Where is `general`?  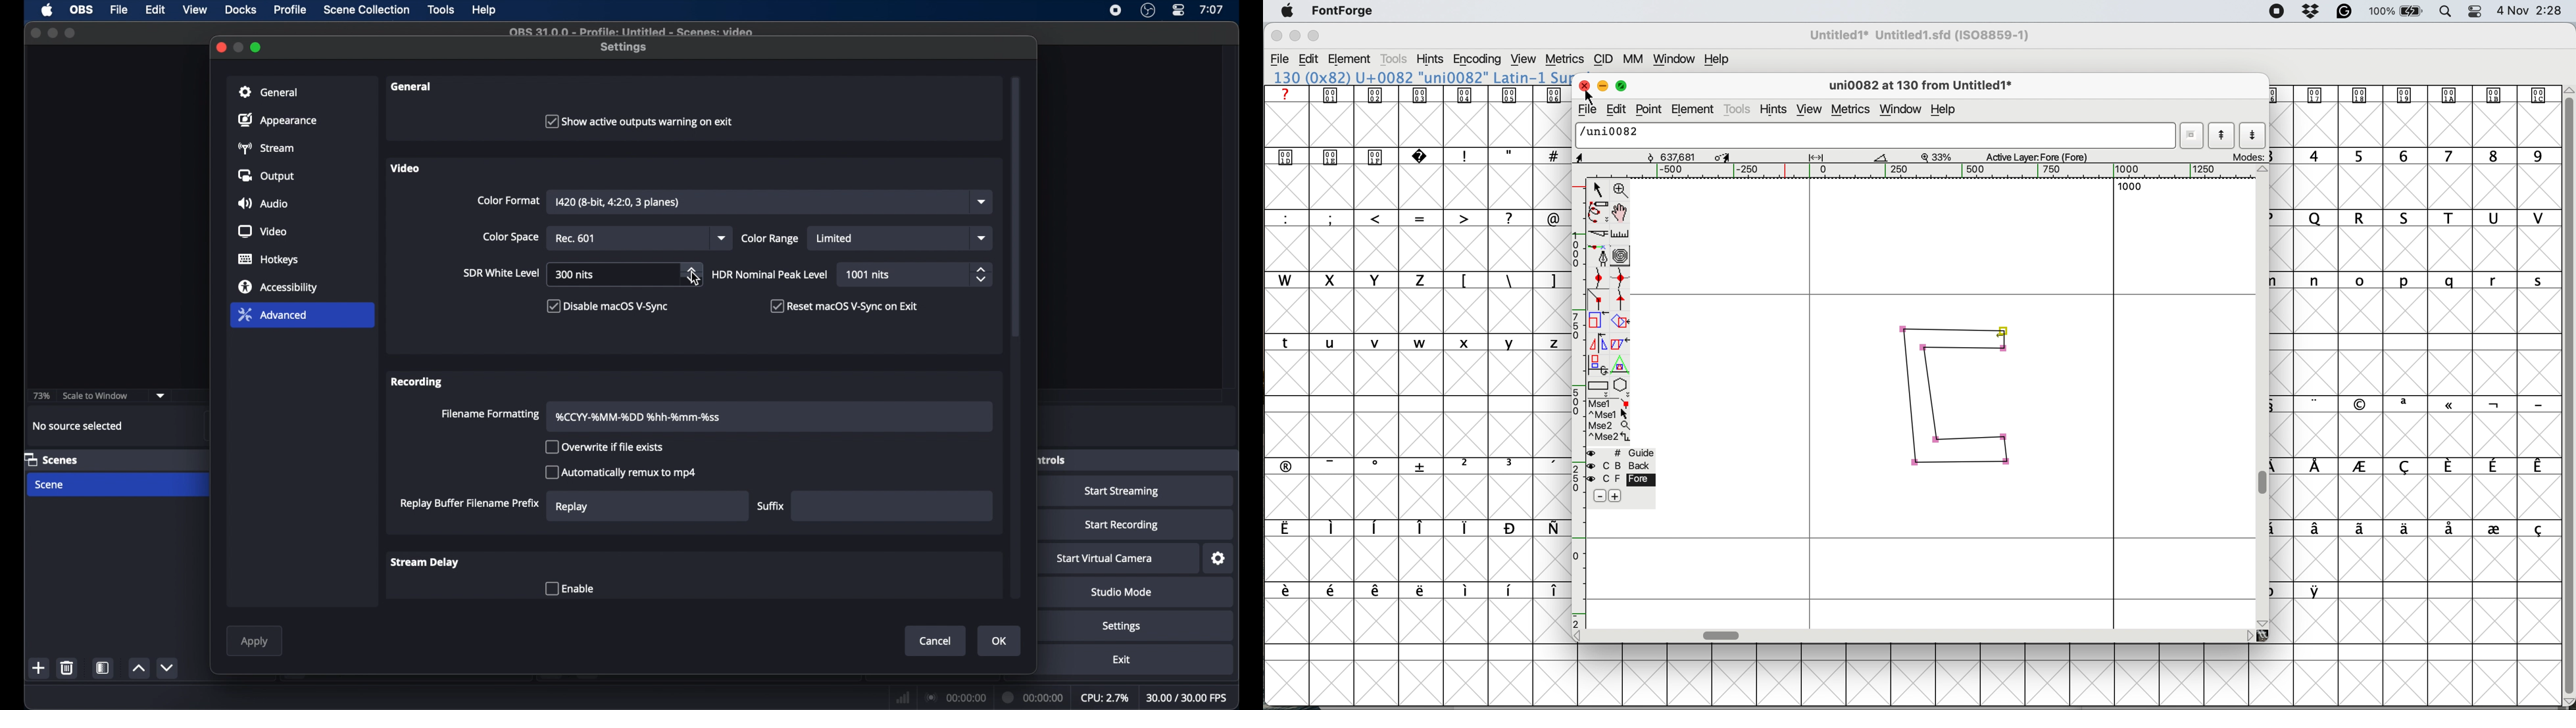 general is located at coordinates (413, 86).